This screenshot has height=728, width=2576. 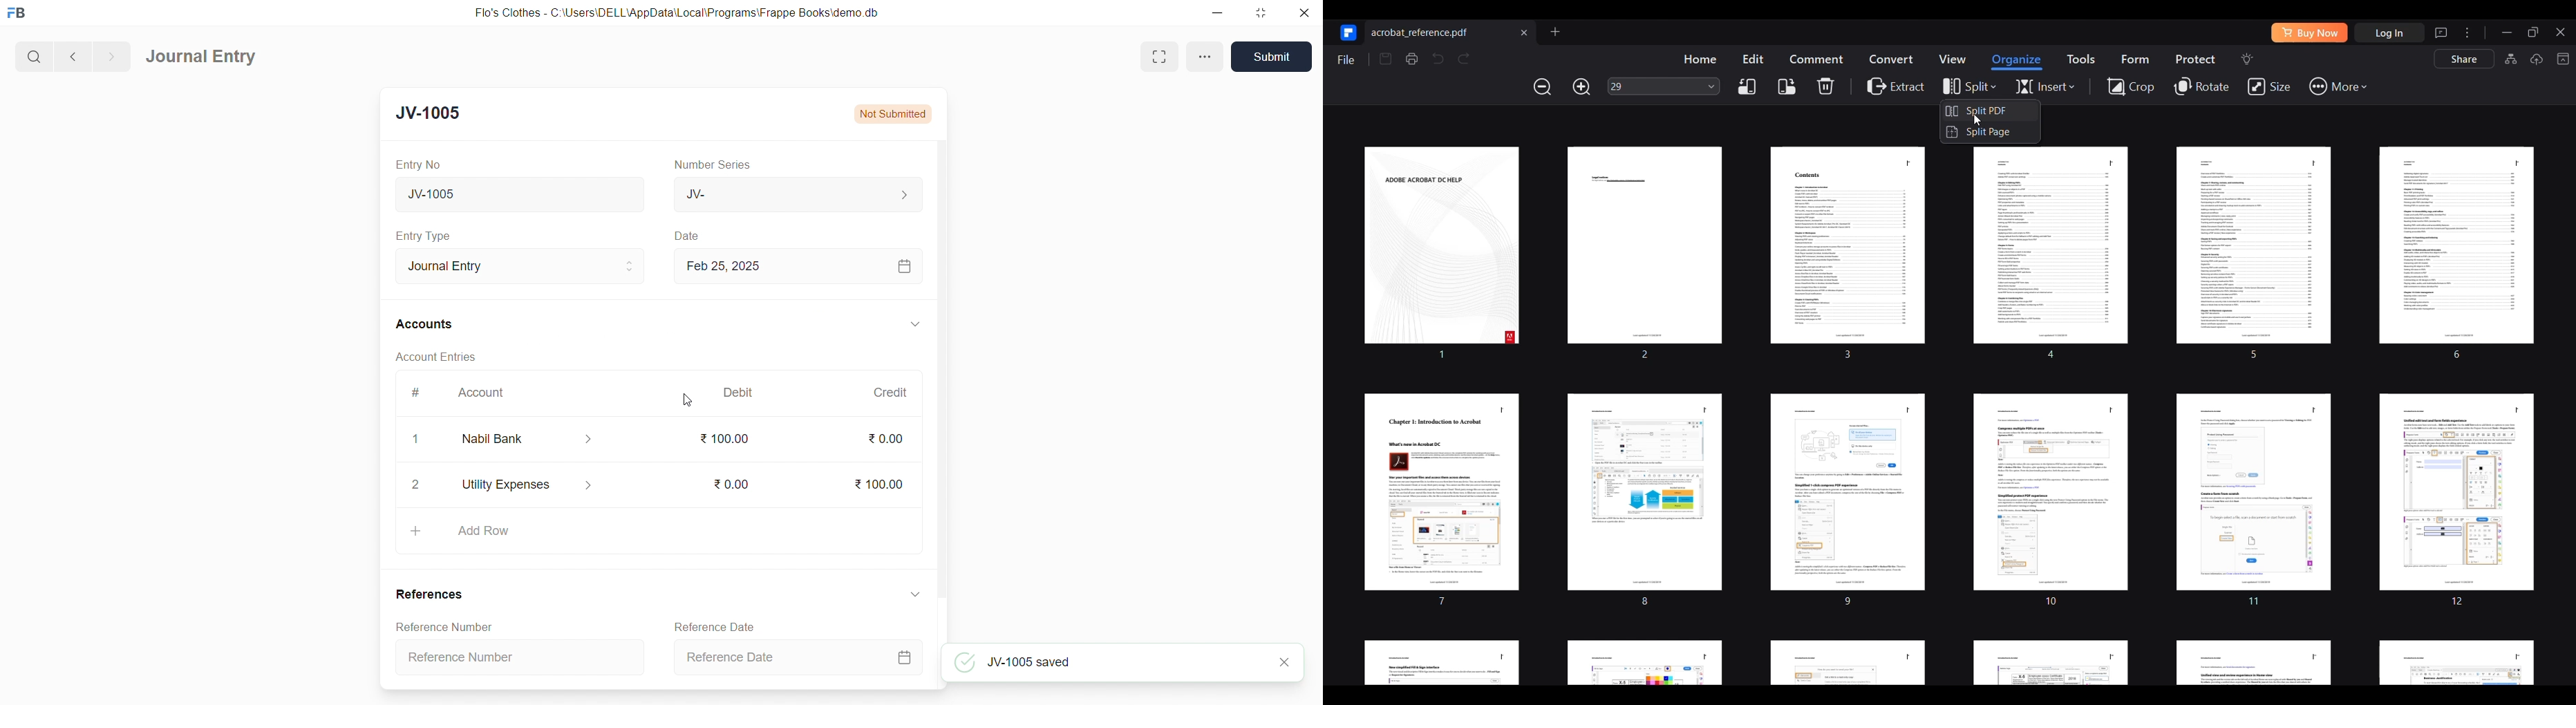 What do you see at coordinates (484, 394) in the screenshot?
I see `Account` at bounding box center [484, 394].